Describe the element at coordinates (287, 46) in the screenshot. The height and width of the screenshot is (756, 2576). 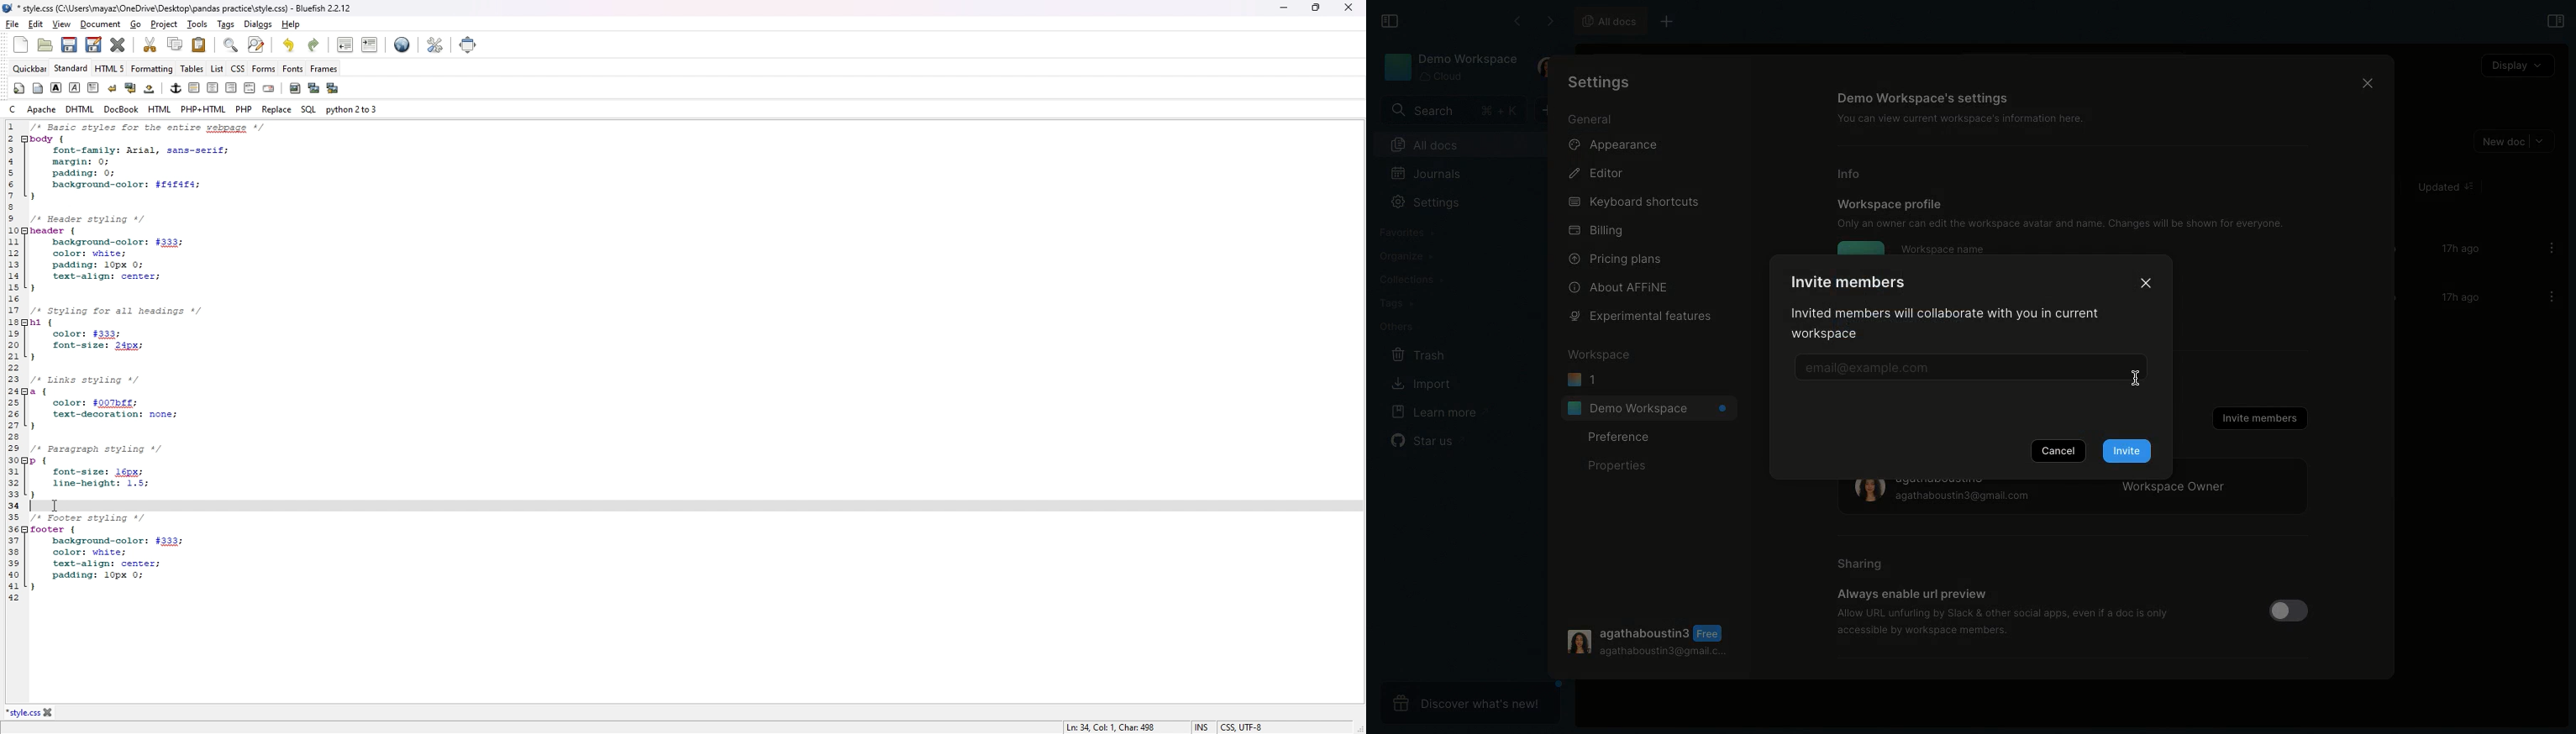
I see `undo` at that location.